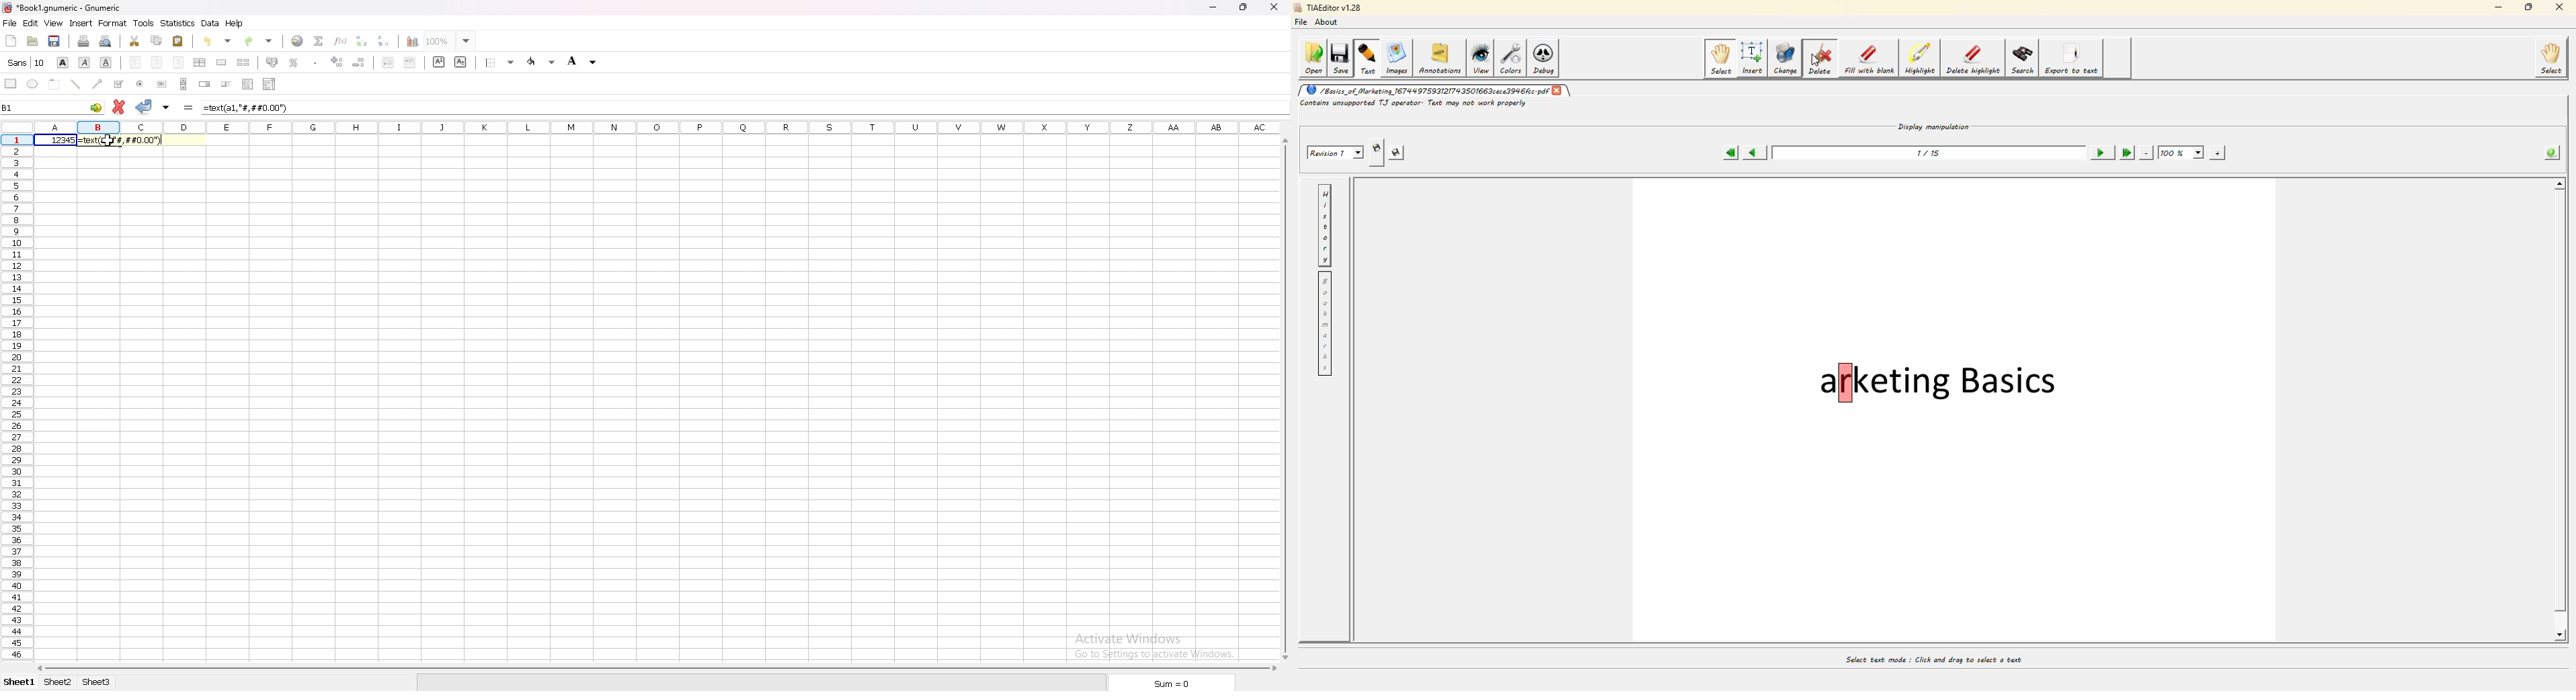  What do you see at coordinates (184, 83) in the screenshot?
I see `scroll bar` at bounding box center [184, 83].